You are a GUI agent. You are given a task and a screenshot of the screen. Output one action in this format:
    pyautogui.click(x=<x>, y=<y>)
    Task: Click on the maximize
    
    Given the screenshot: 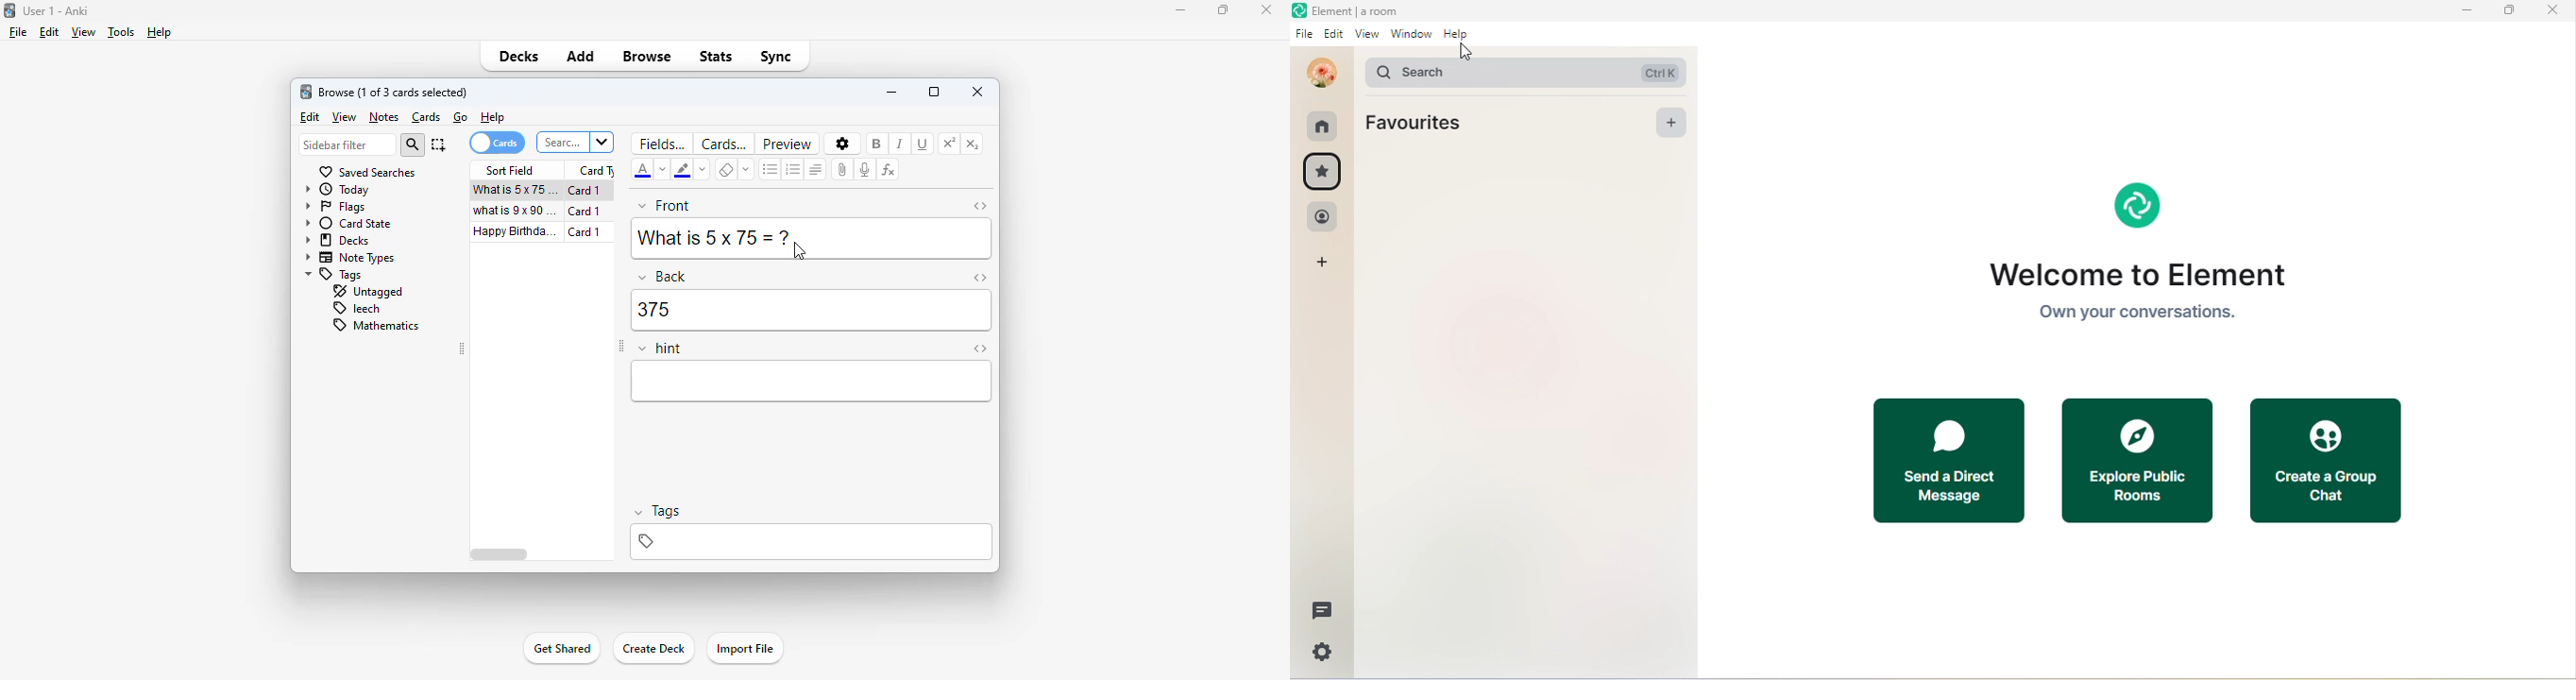 What is the action you would take?
    pyautogui.click(x=934, y=93)
    